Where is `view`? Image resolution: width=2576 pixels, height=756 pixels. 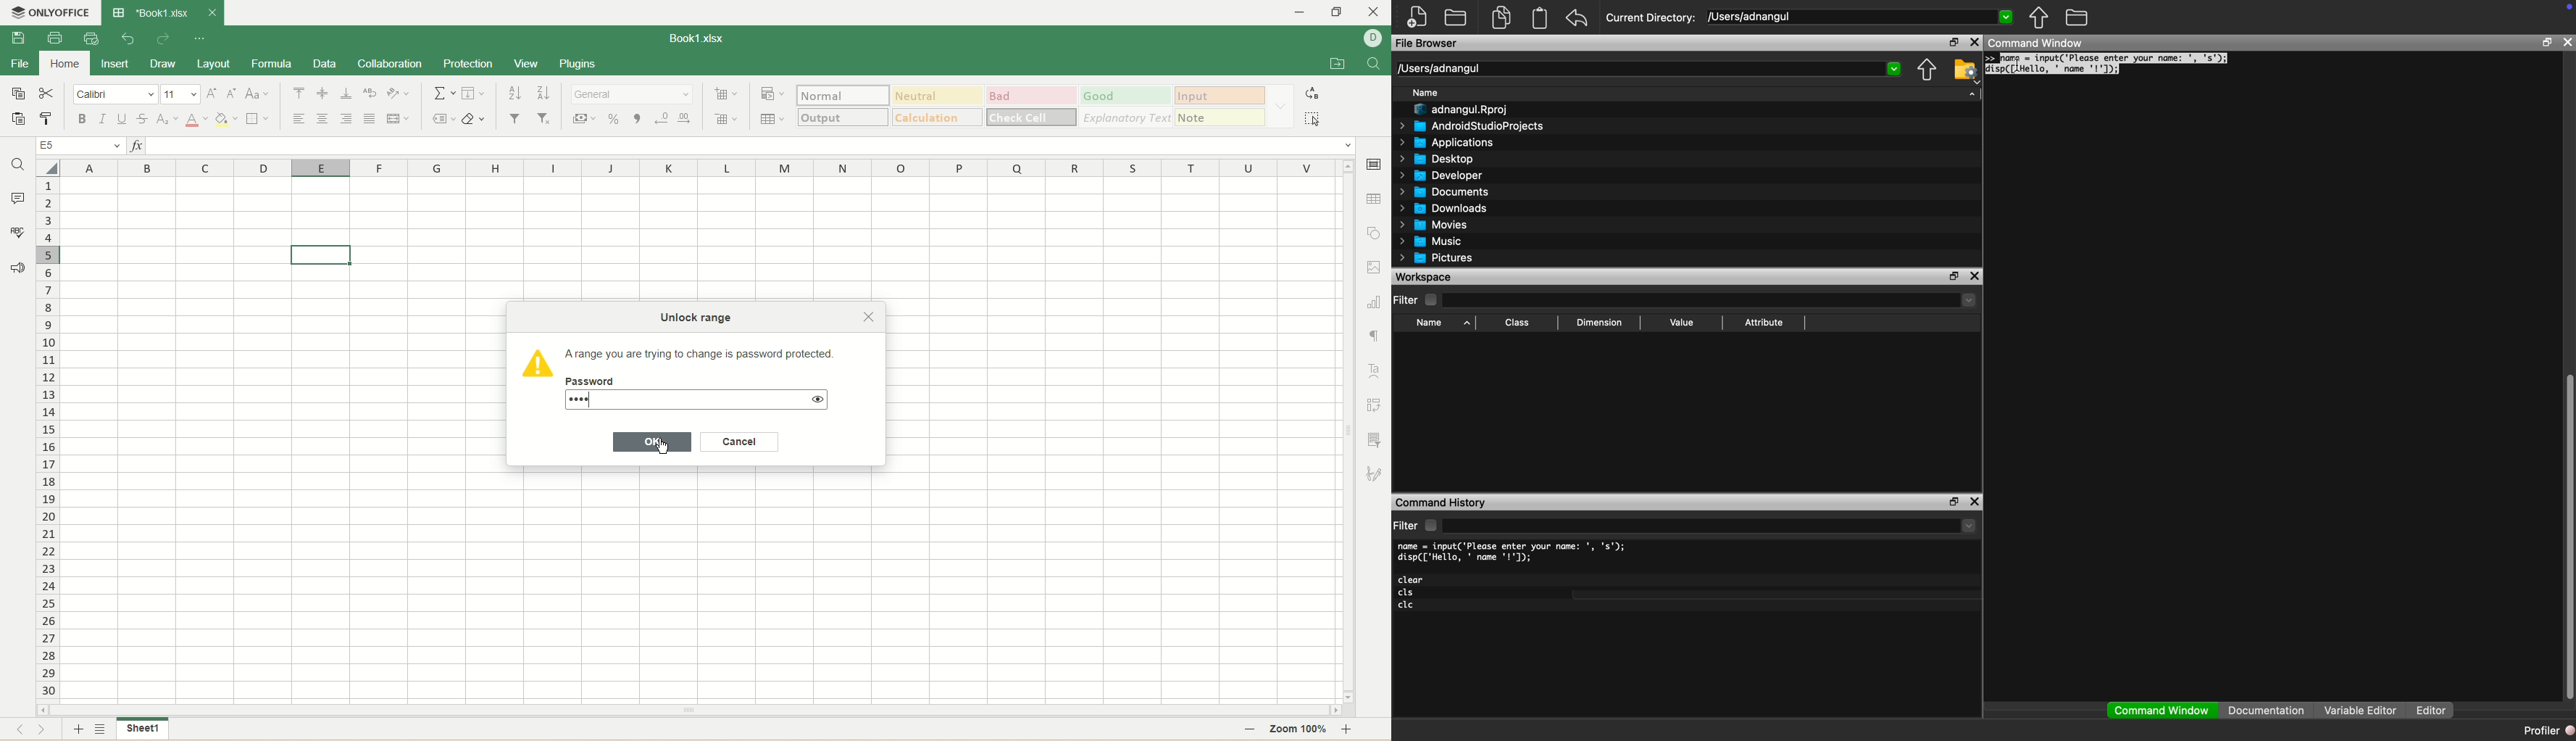 view is located at coordinates (526, 63).